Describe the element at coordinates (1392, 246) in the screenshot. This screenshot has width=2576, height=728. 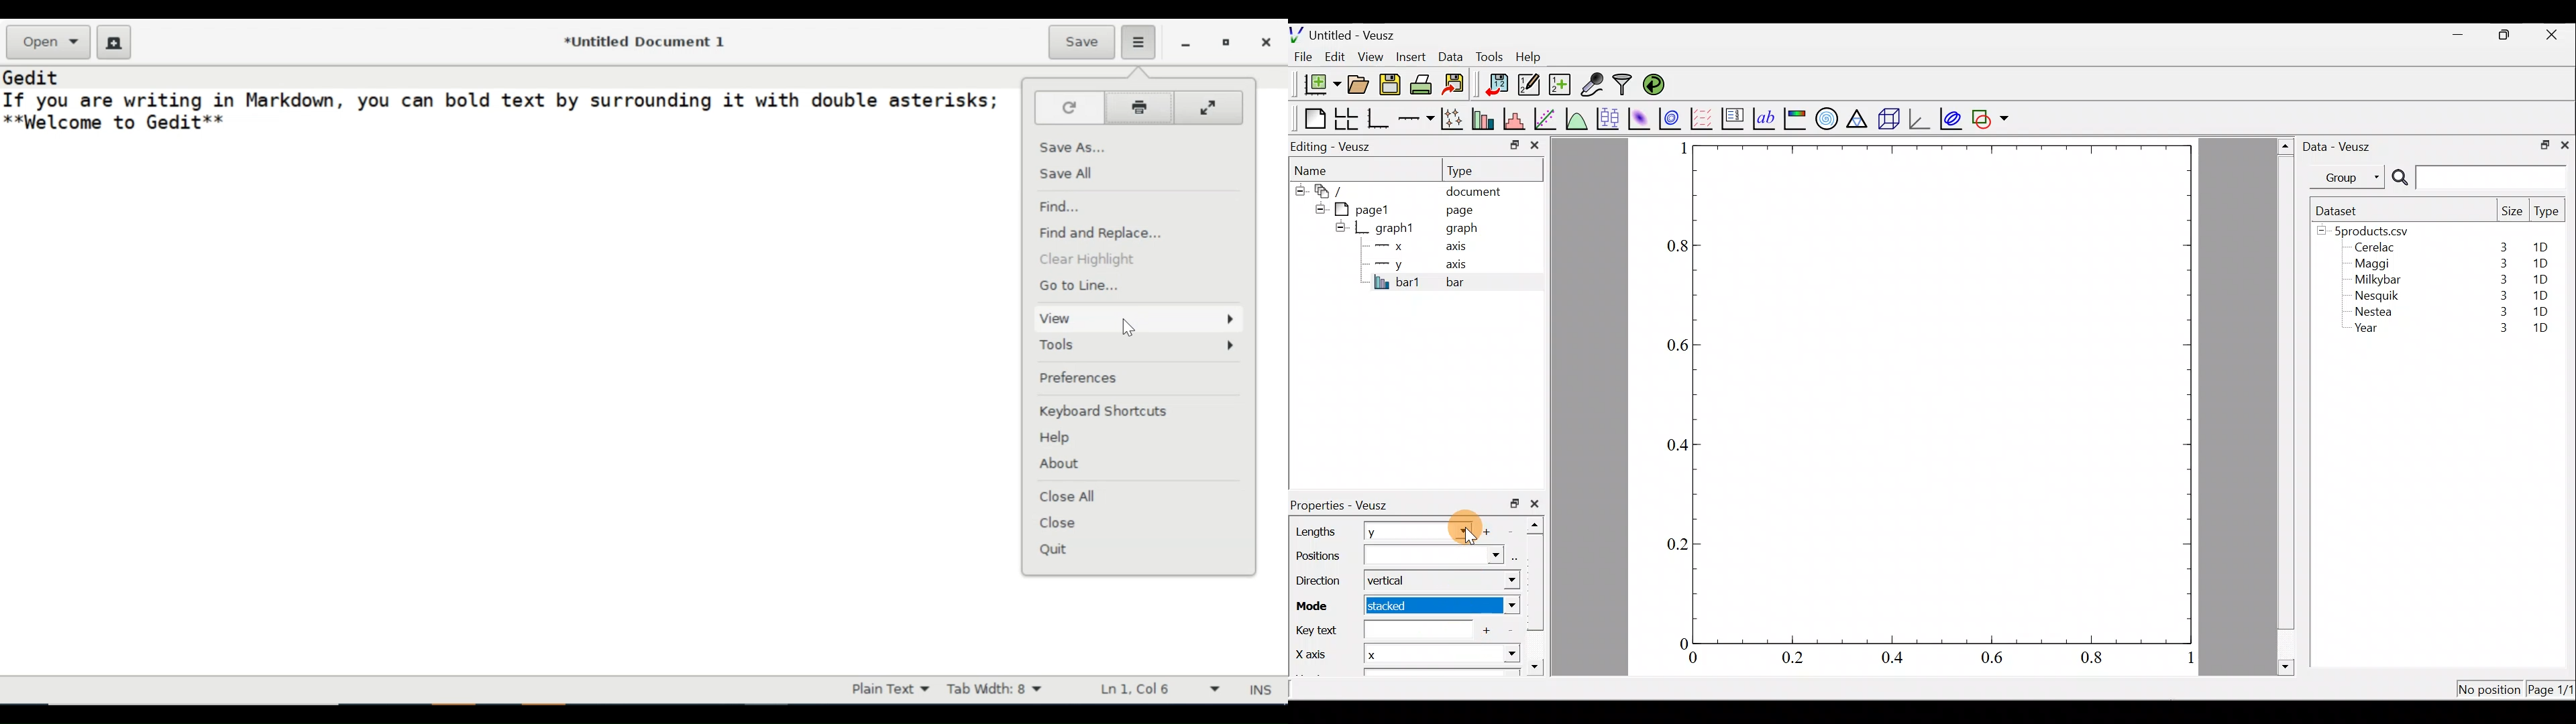
I see `x` at that location.